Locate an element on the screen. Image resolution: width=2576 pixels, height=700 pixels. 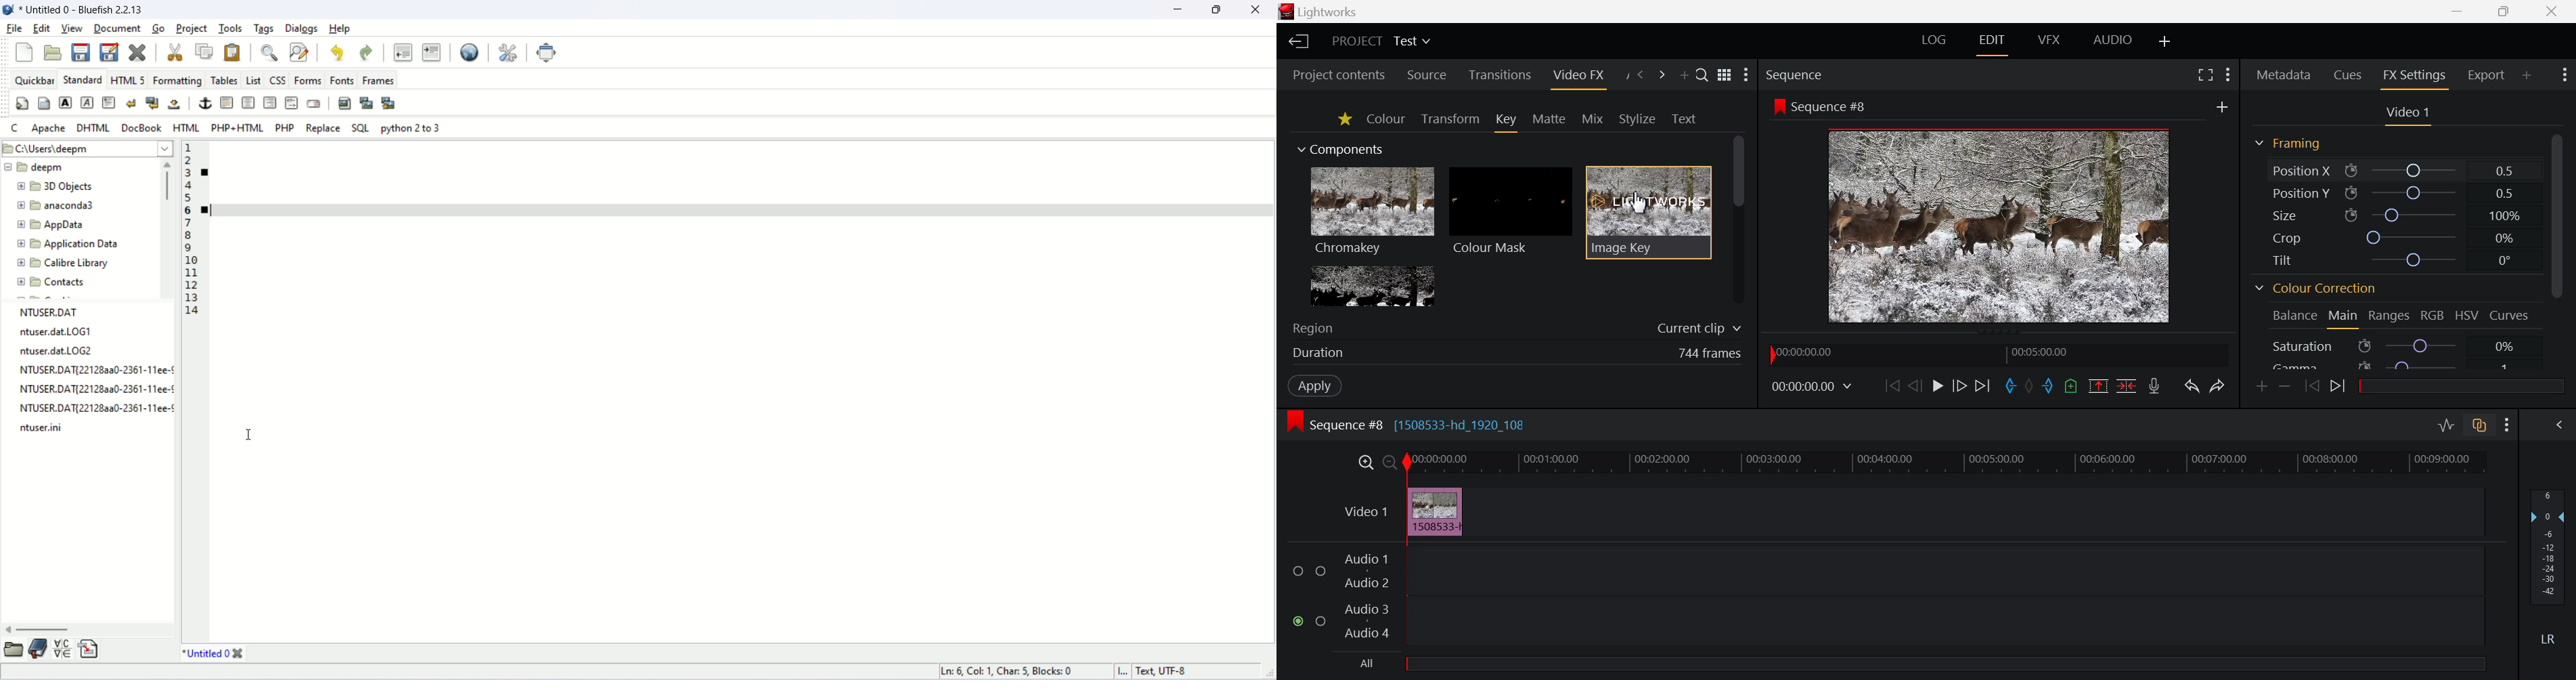
redo is located at coordinates (366, 54).